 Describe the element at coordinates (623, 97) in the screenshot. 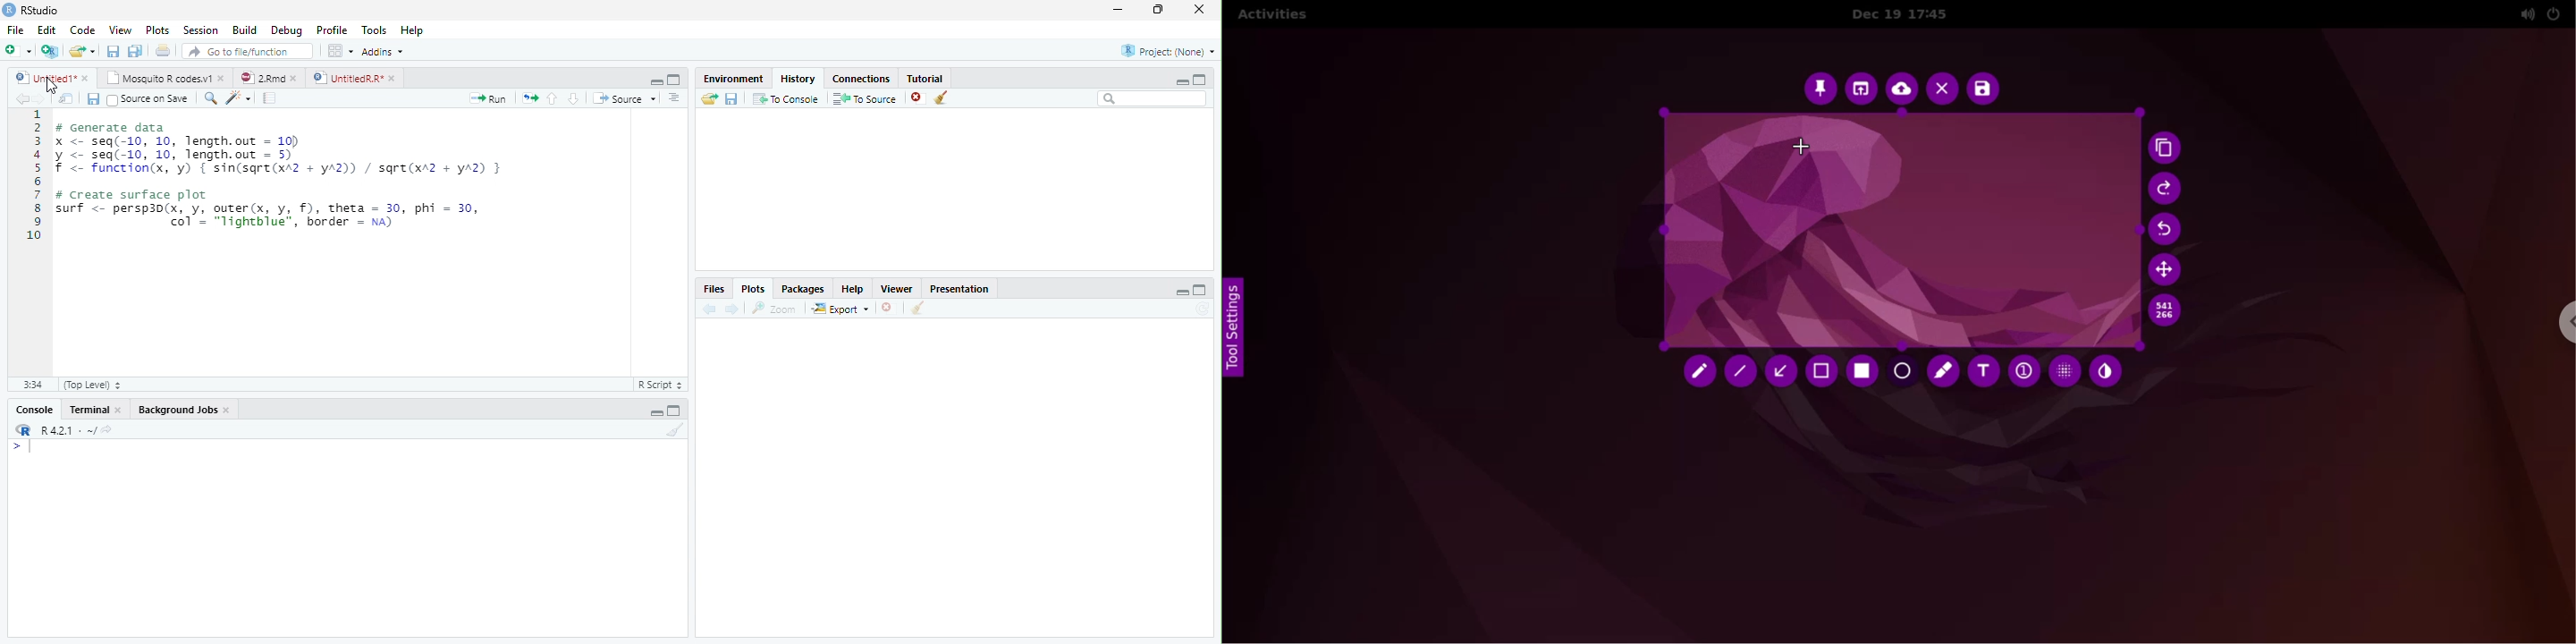

I see `Source` at that location.